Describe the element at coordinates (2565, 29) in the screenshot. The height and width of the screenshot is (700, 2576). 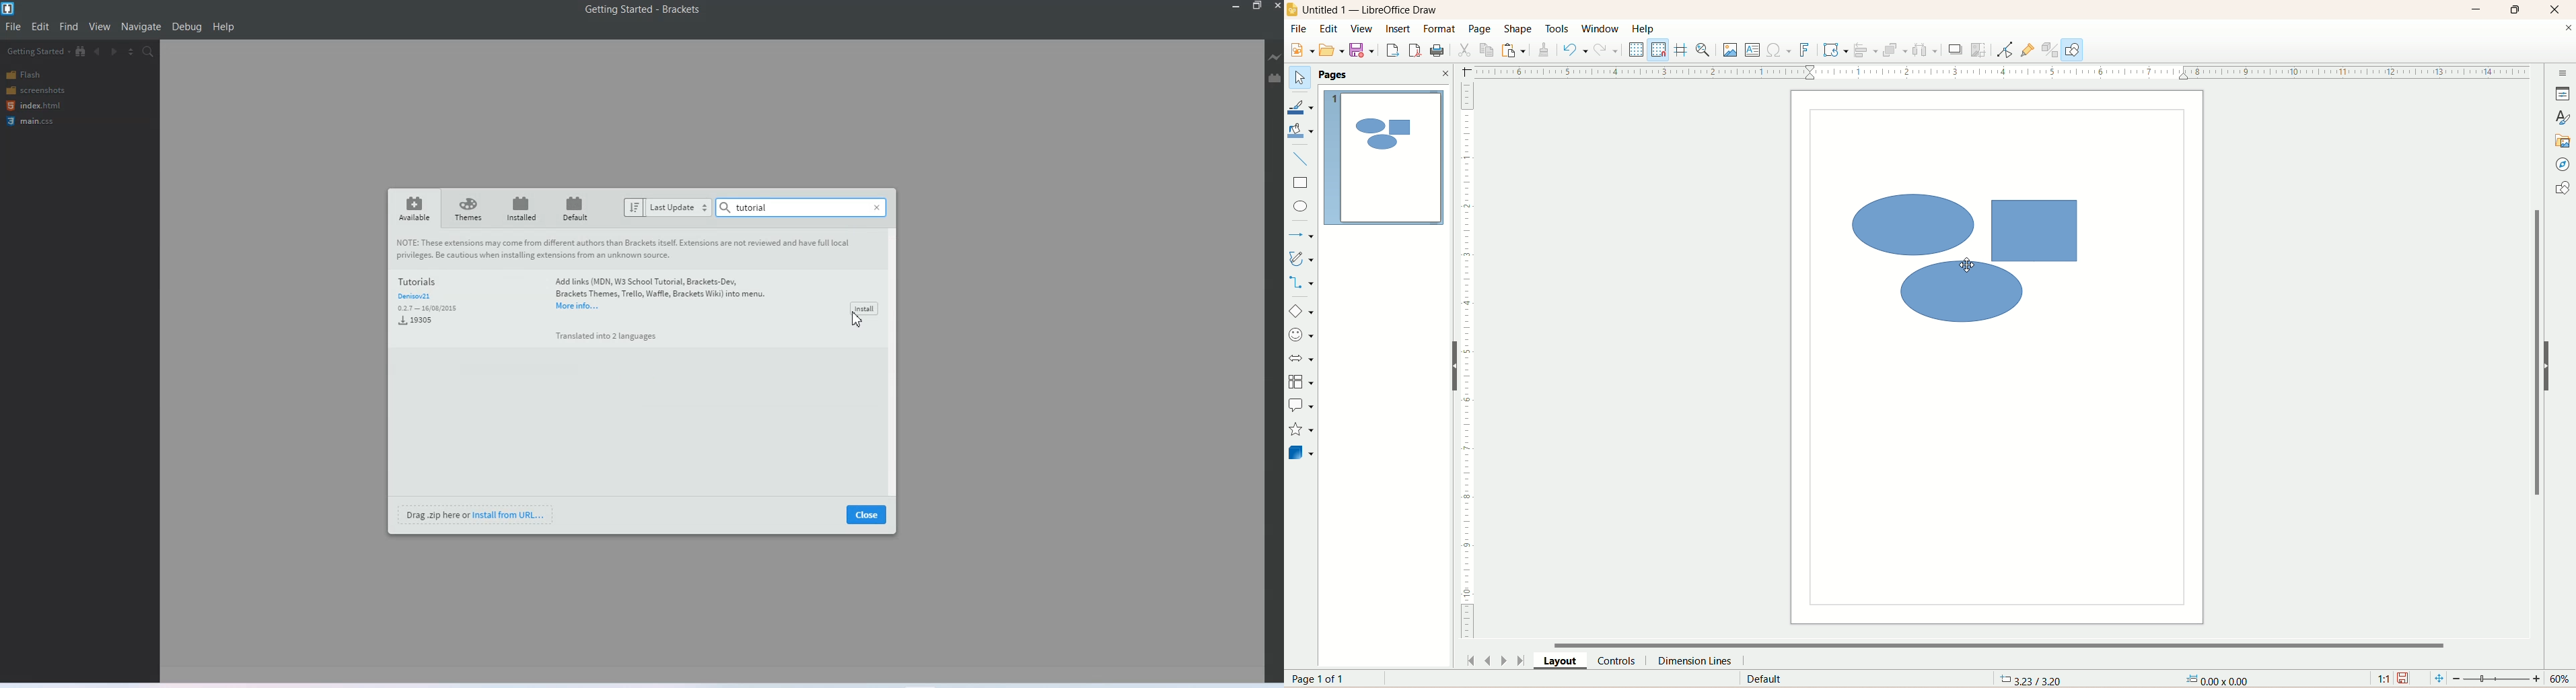
I see `close` at that location.